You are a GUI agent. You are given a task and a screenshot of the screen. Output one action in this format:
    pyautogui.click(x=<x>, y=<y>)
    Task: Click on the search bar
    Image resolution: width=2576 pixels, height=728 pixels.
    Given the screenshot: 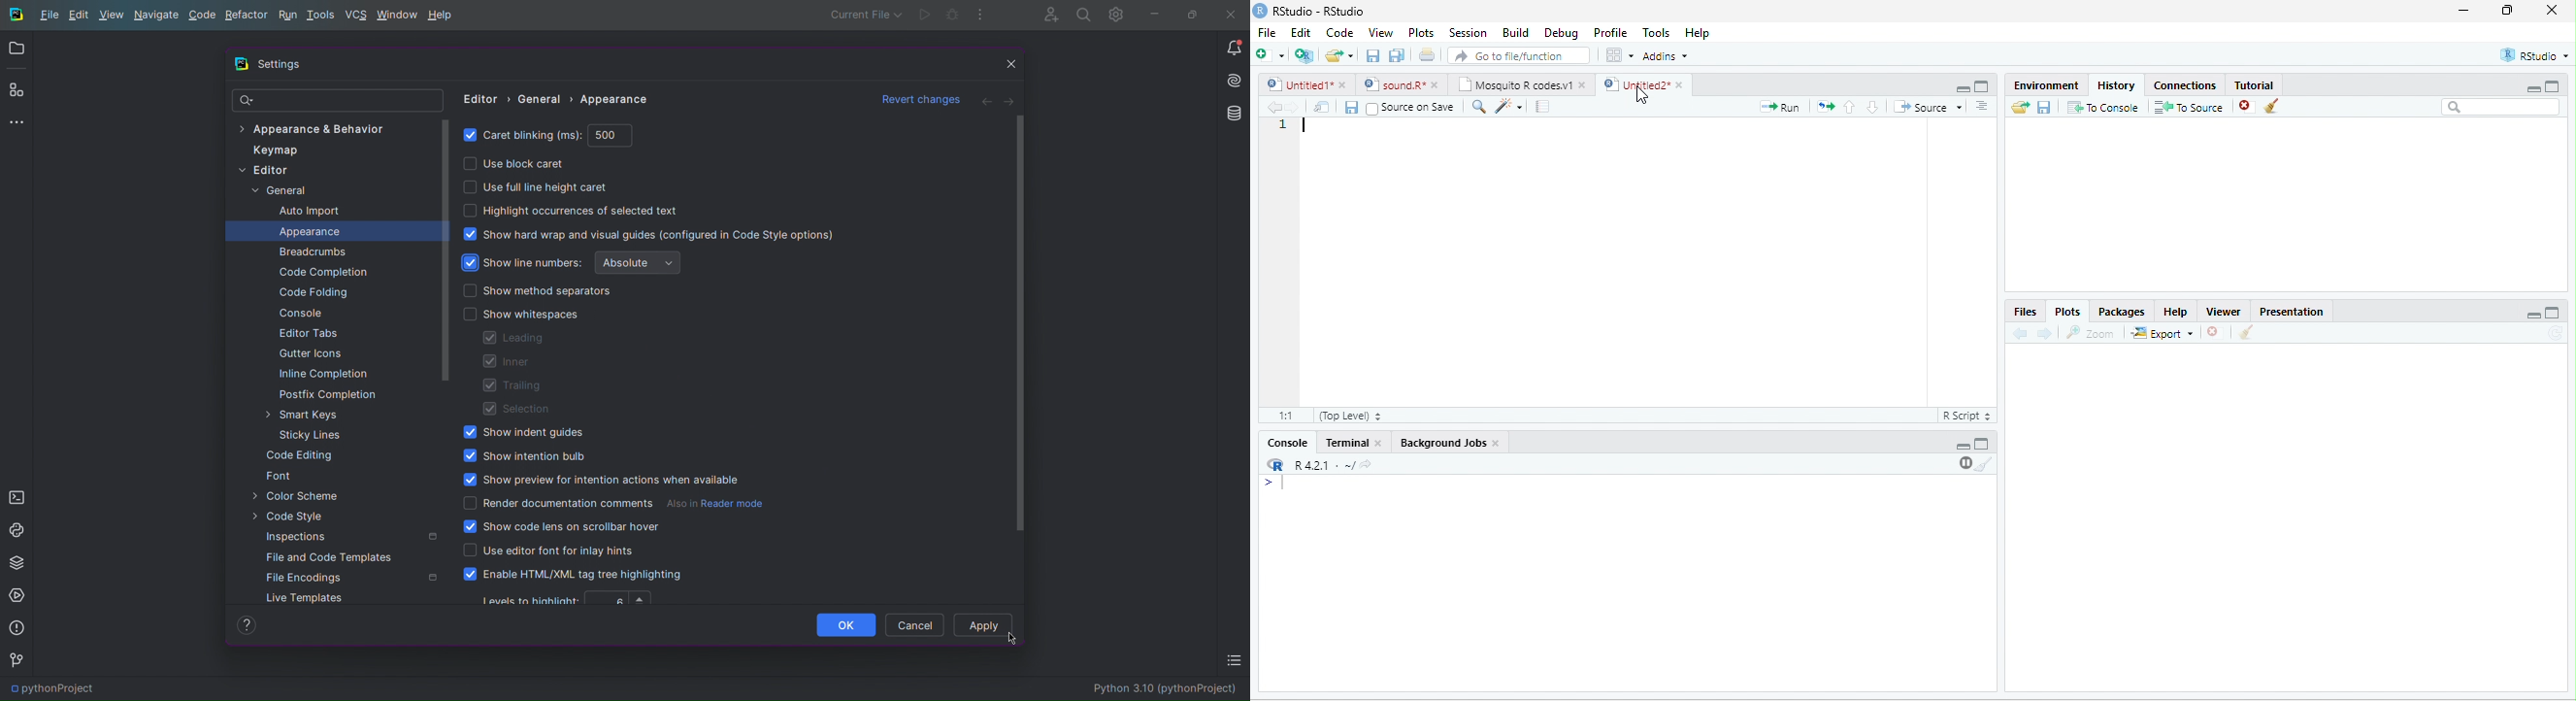 What is the action you would take?
    pyautogui.click(x=2501, y=106)
    